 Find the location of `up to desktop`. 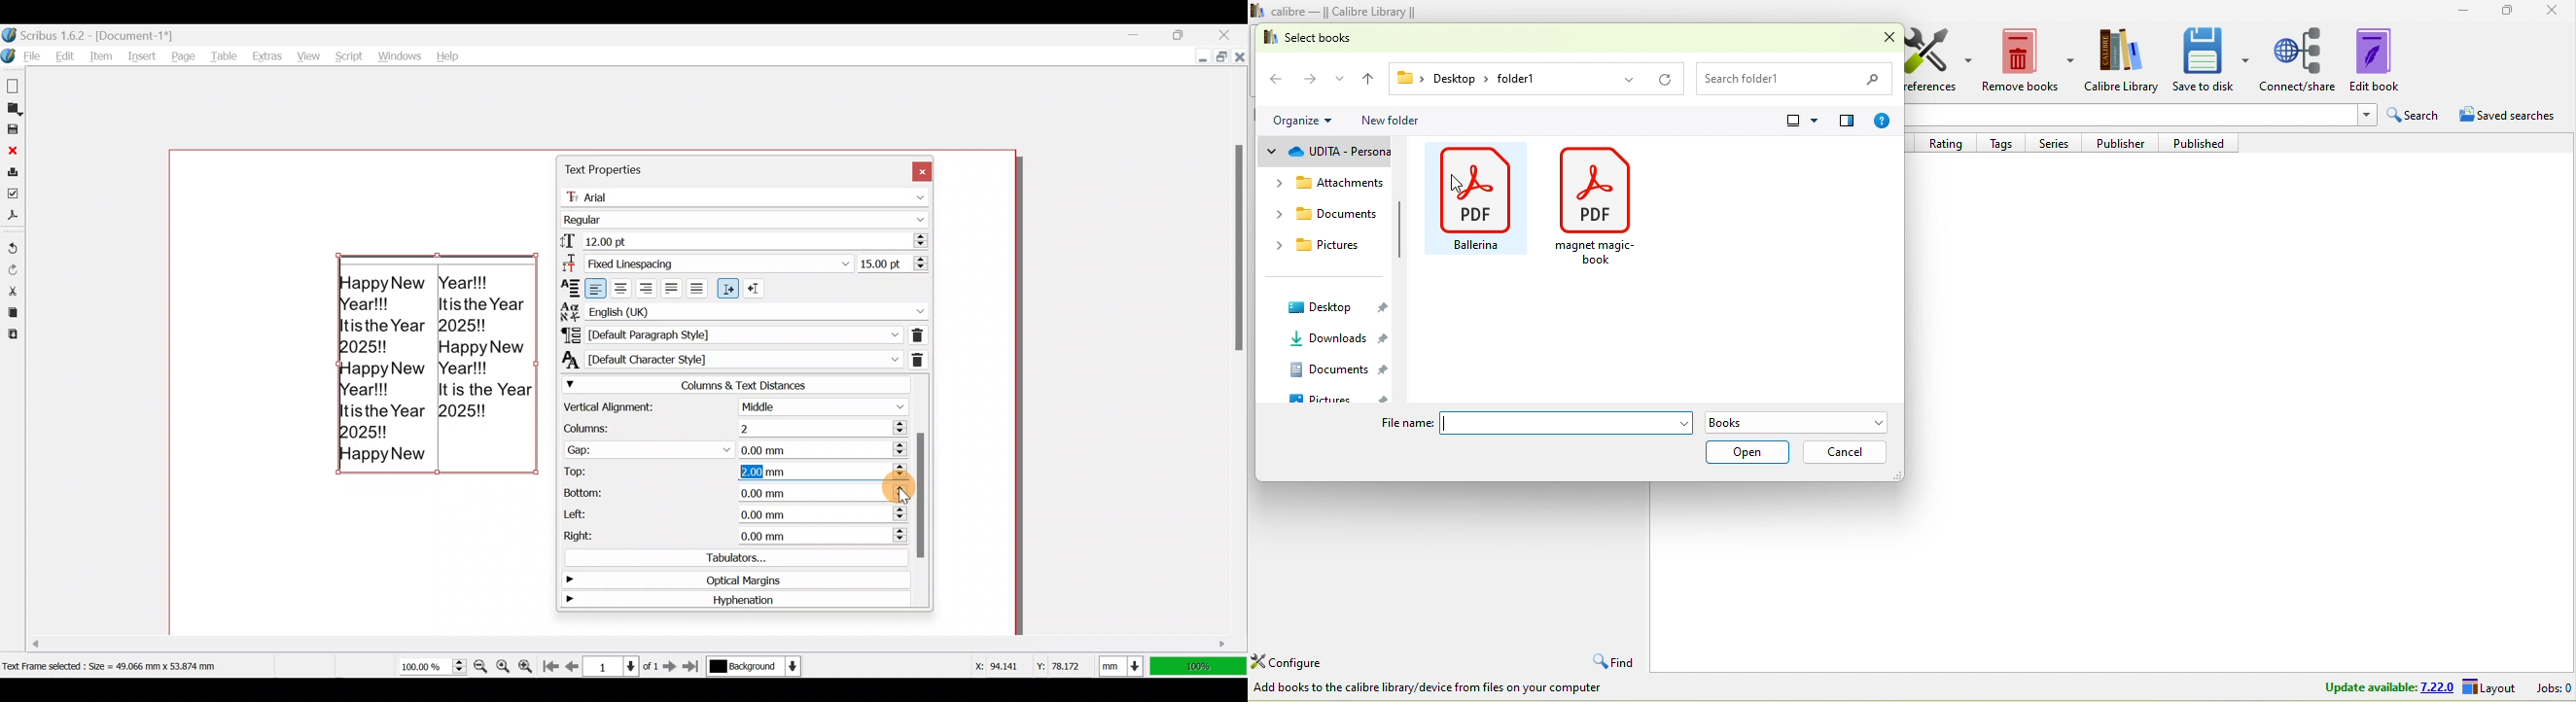

up to desktop is located at coordinates (1367, 76).